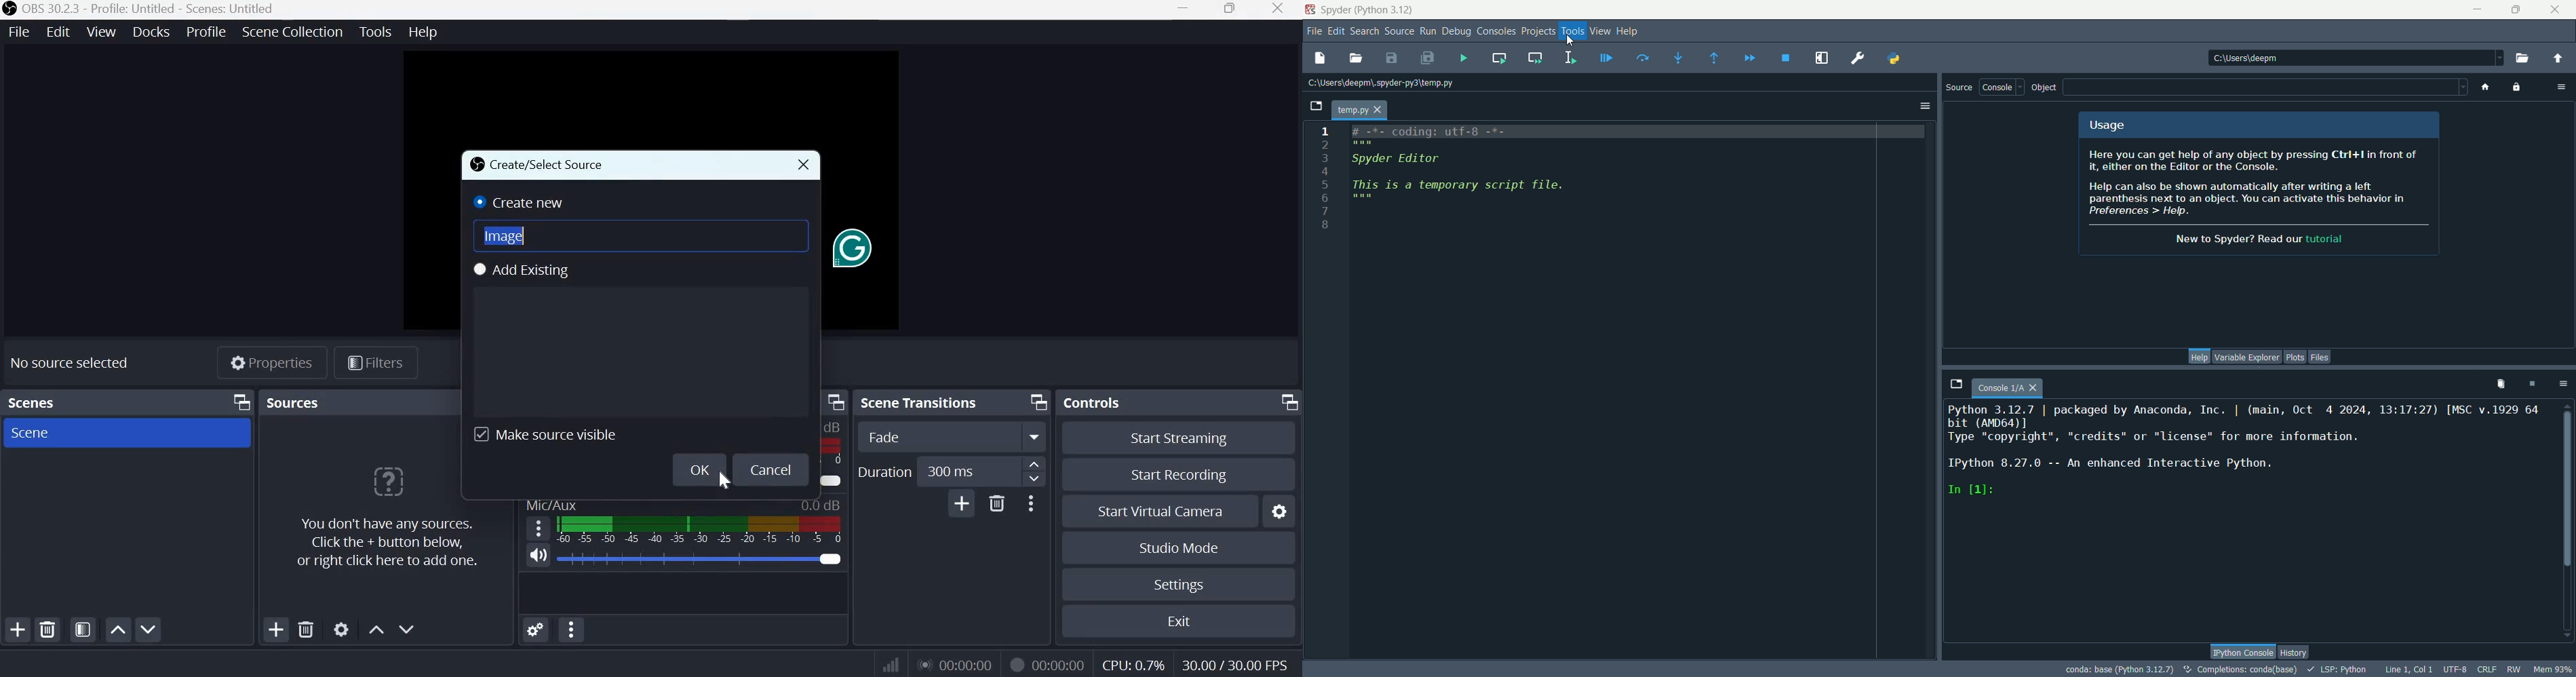 This screenshot has height=700, width=2576. I want to click on close, so click(2556, 9).